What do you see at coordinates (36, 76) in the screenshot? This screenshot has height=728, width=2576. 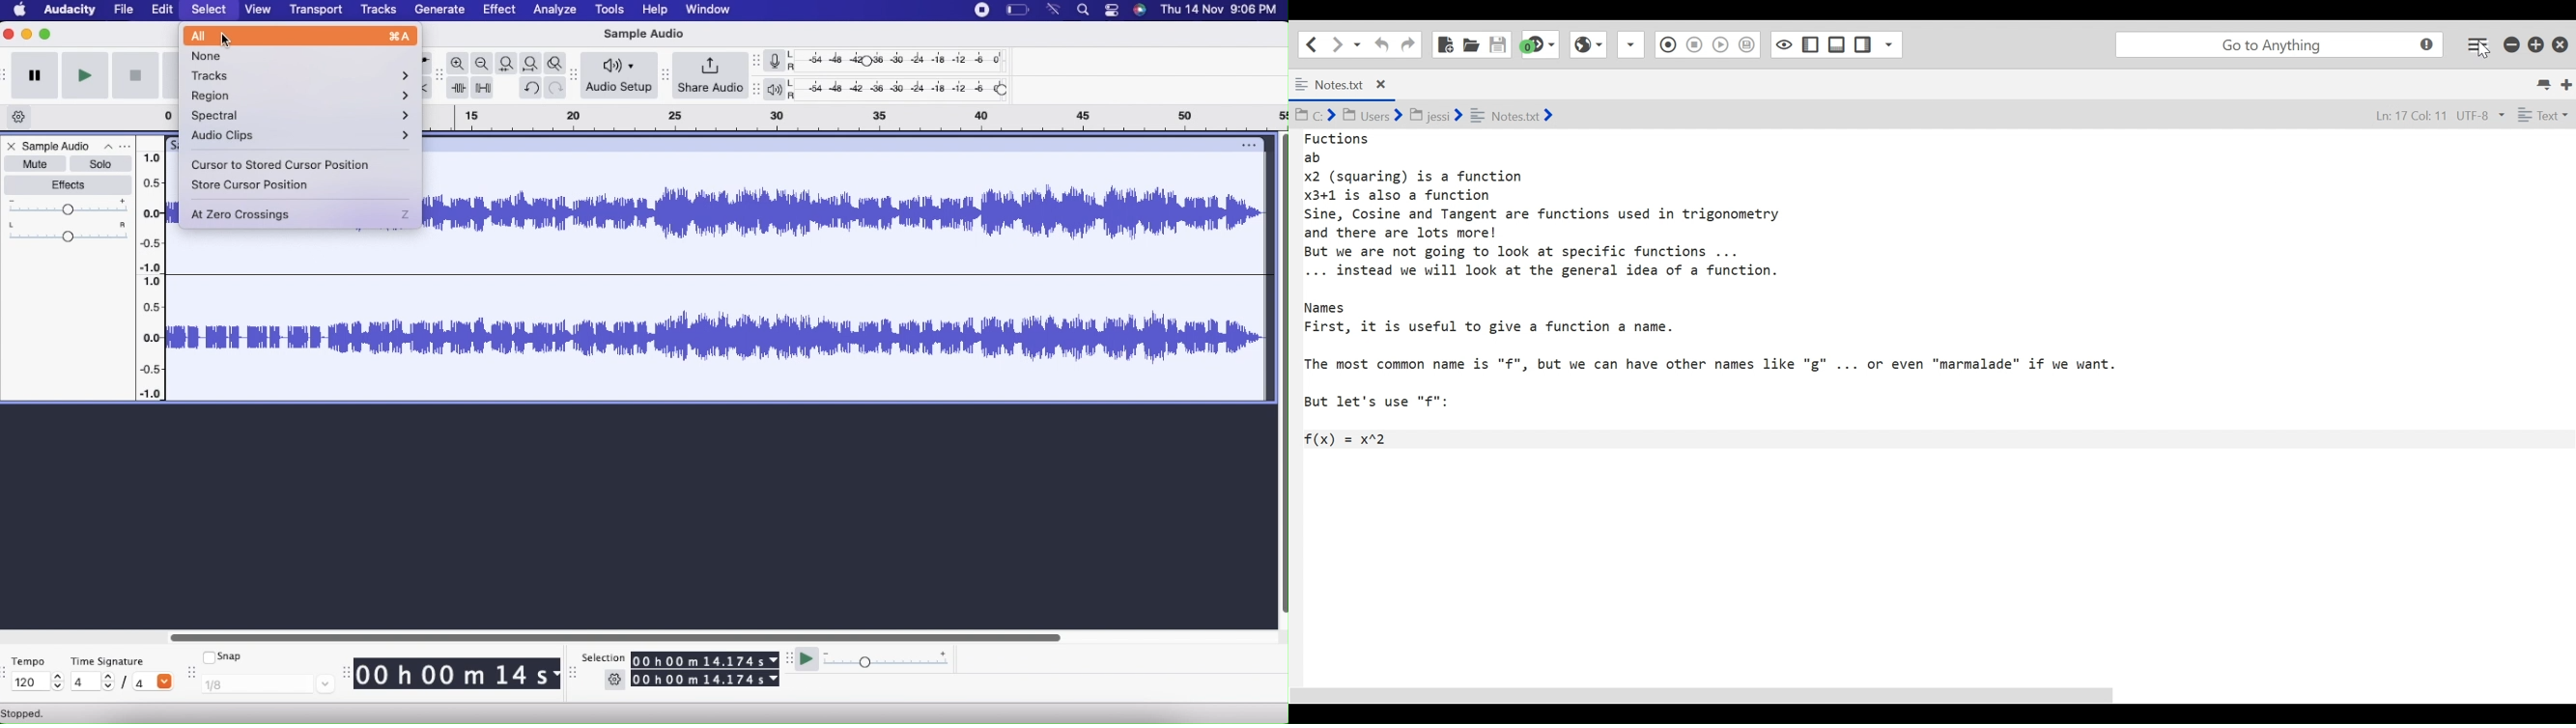 I see `Pause` at bounding box center [36, 76].